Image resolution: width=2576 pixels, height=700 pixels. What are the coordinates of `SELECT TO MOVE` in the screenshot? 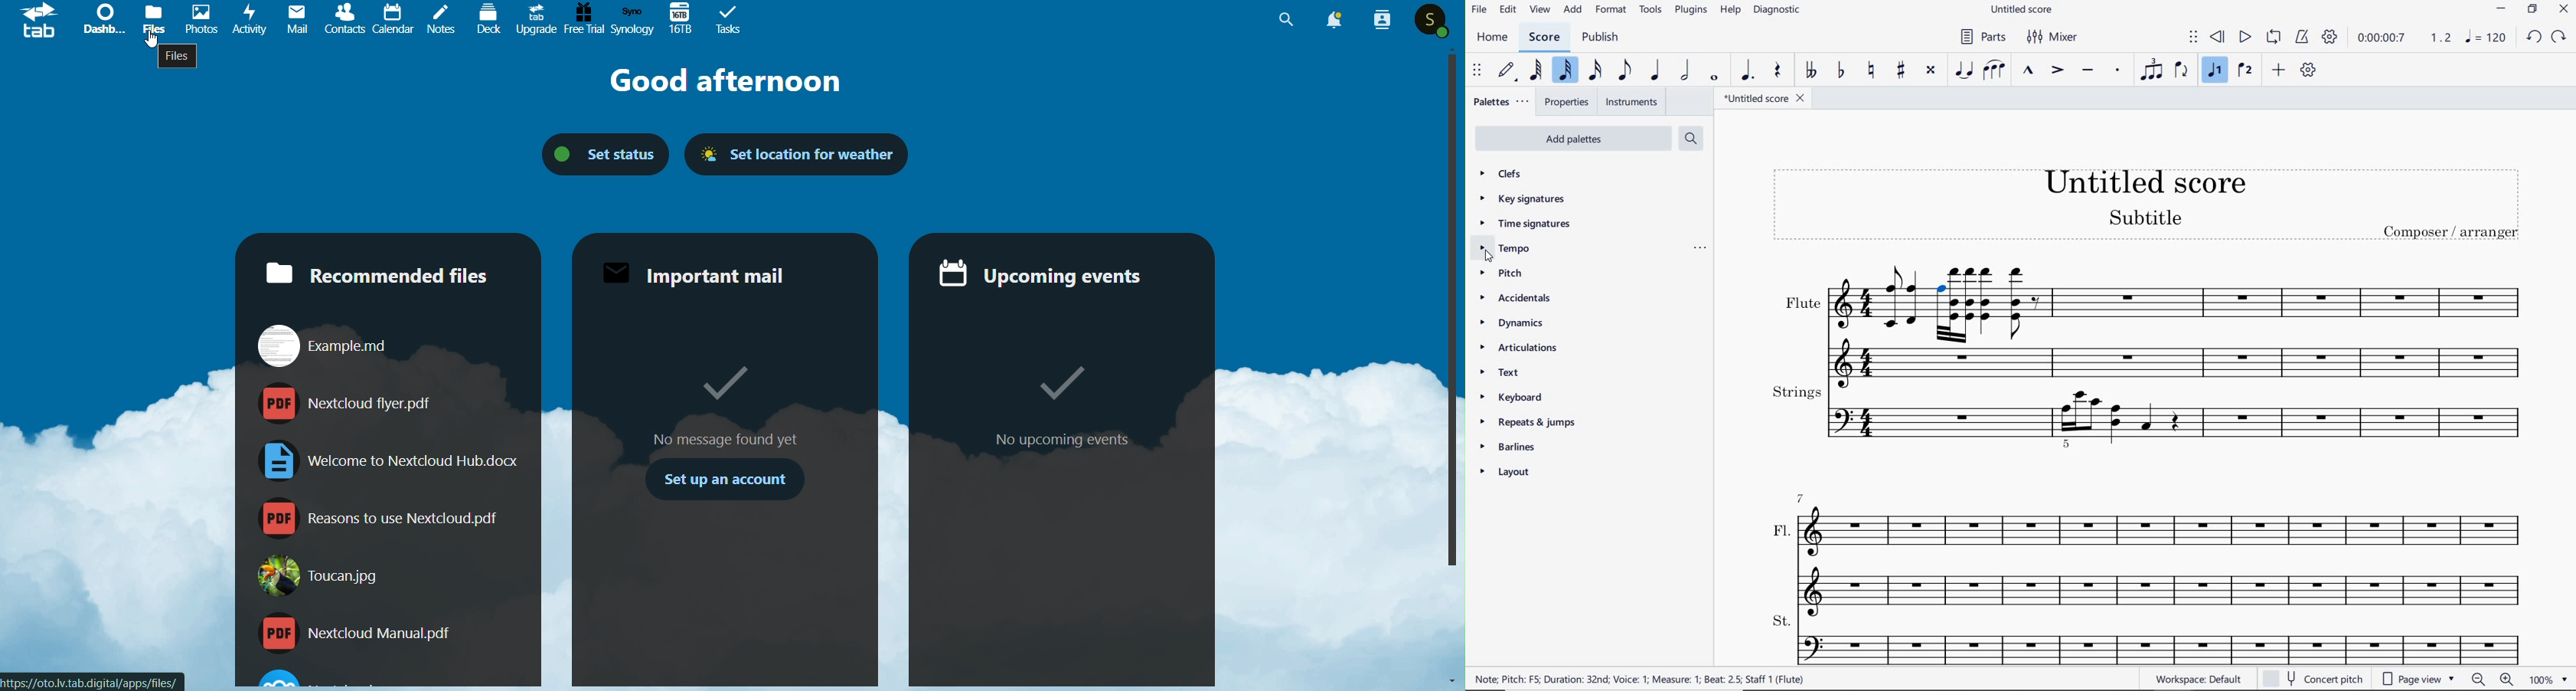 It's located at (1478, 71).